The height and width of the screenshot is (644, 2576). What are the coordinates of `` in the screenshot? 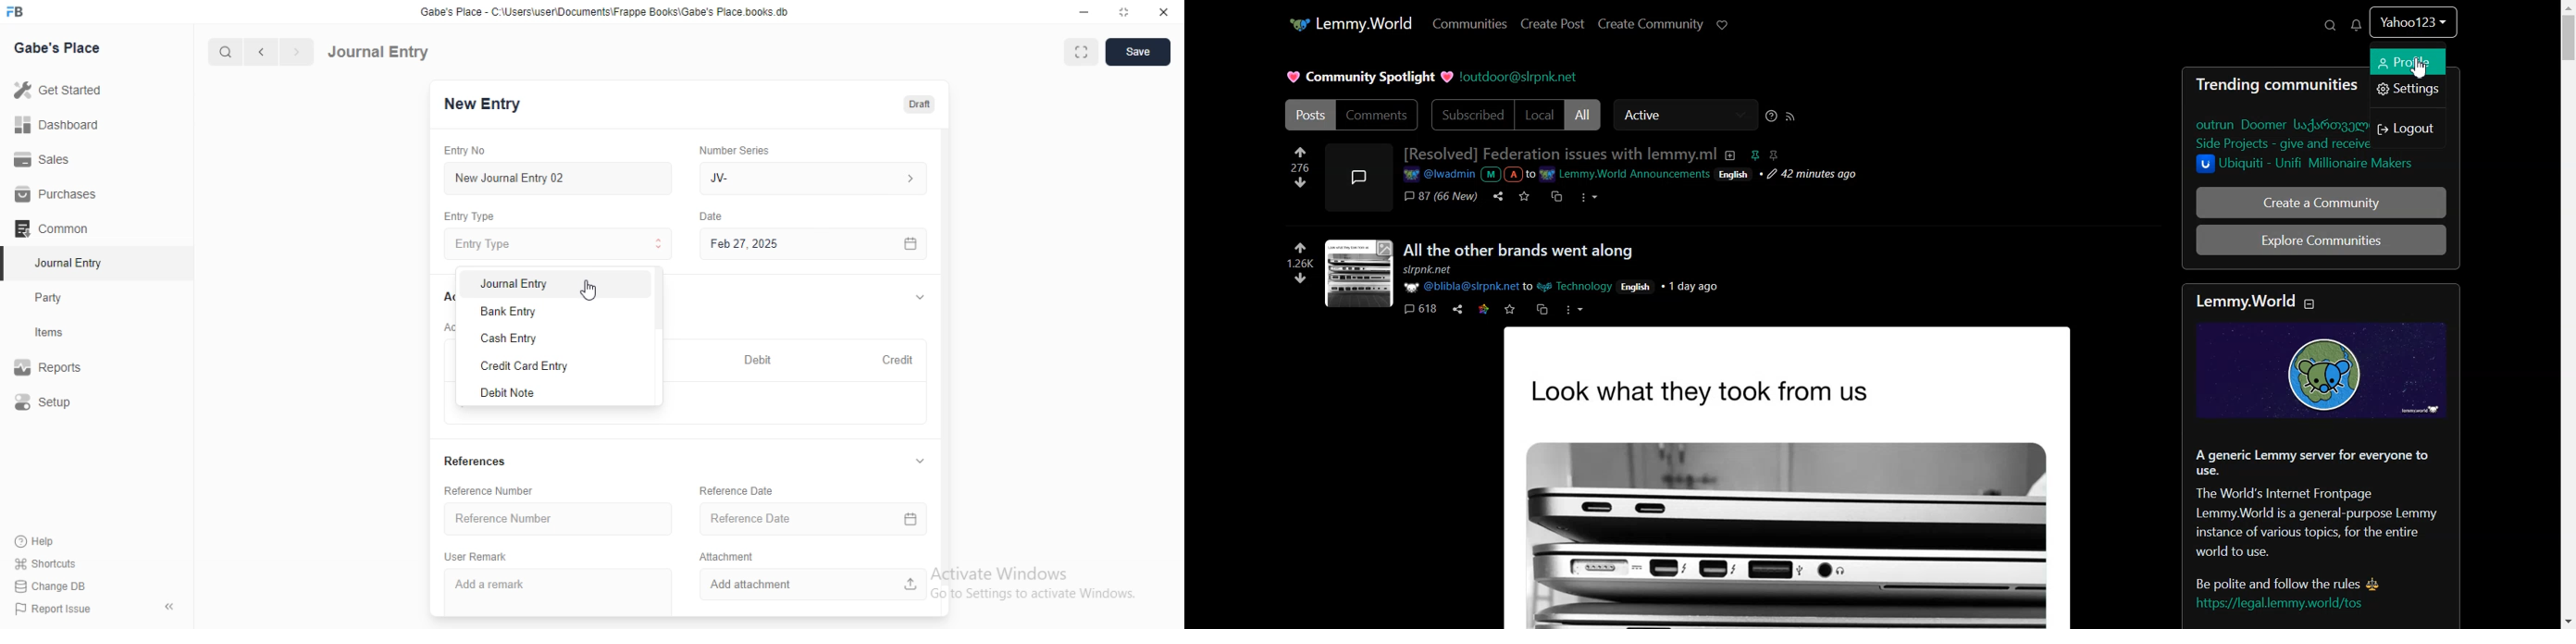 It's located at (1300, 280).